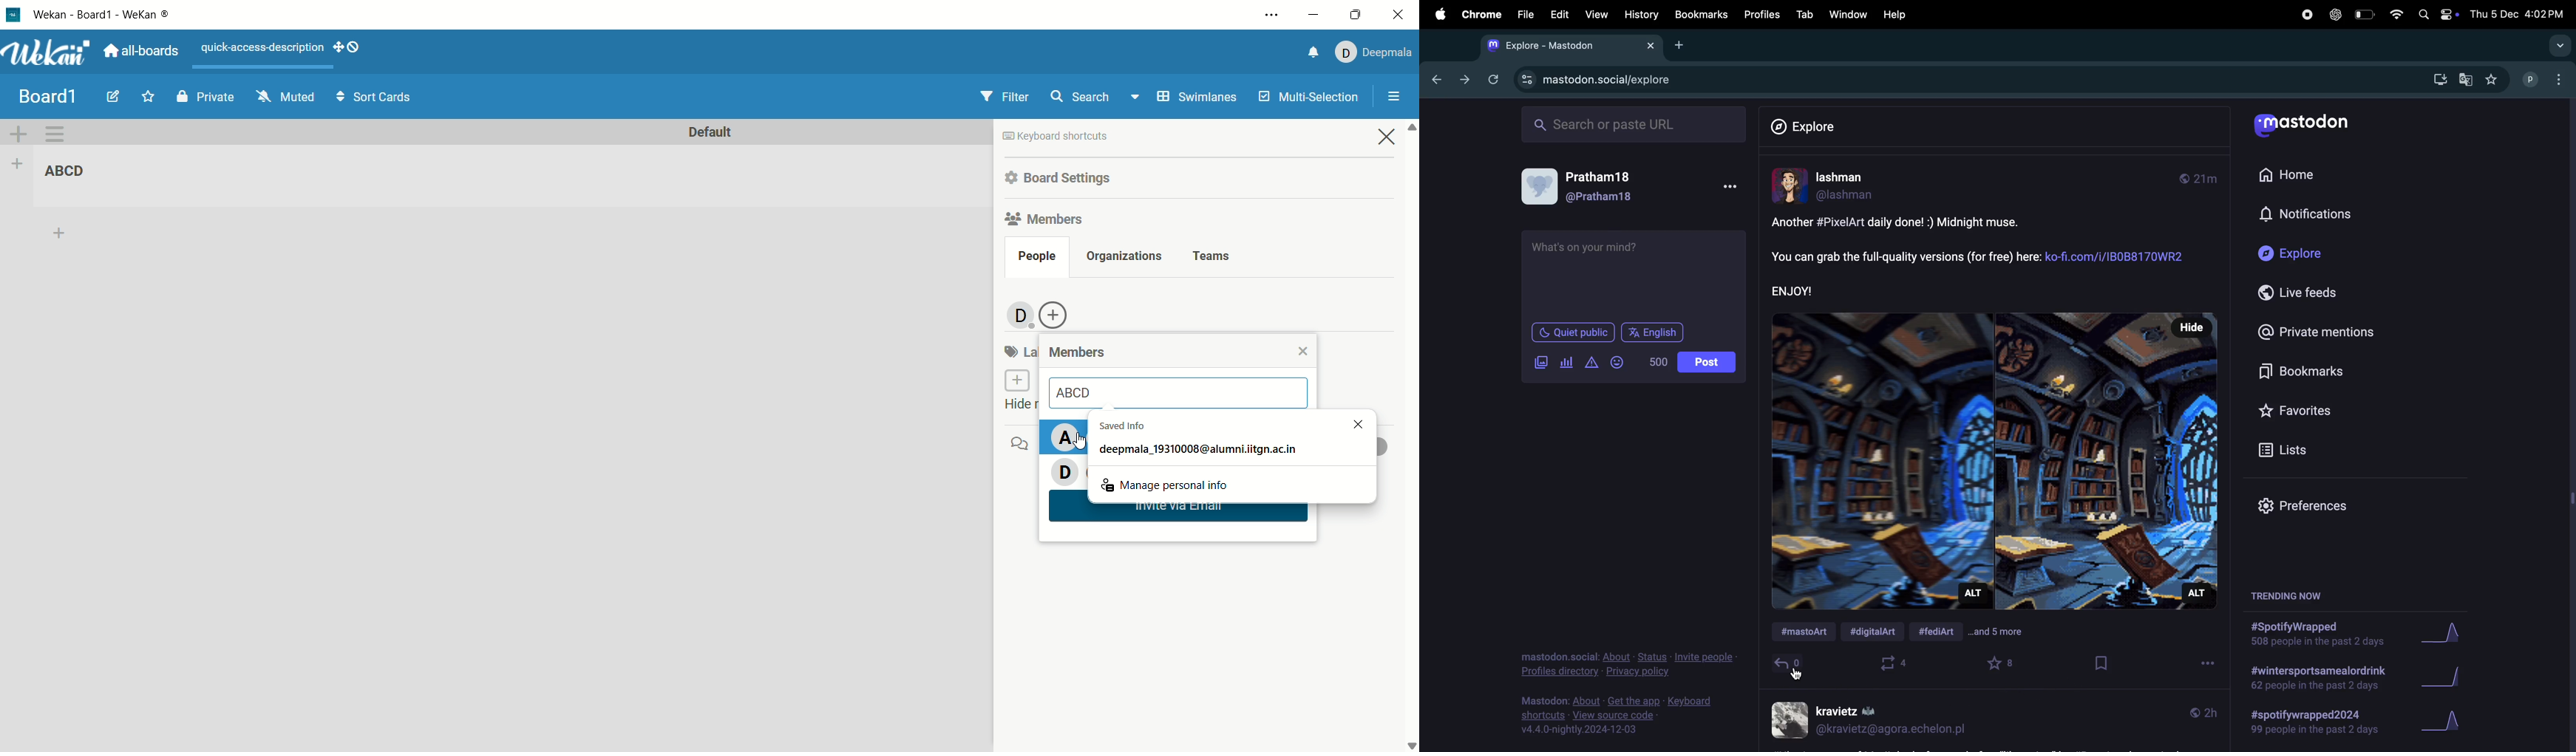 This screenshot has height=756, width=2576. What do you see at coordinates (1634, 125) in the screenshot?
I see `search url` at bounding box center [1634, 125].